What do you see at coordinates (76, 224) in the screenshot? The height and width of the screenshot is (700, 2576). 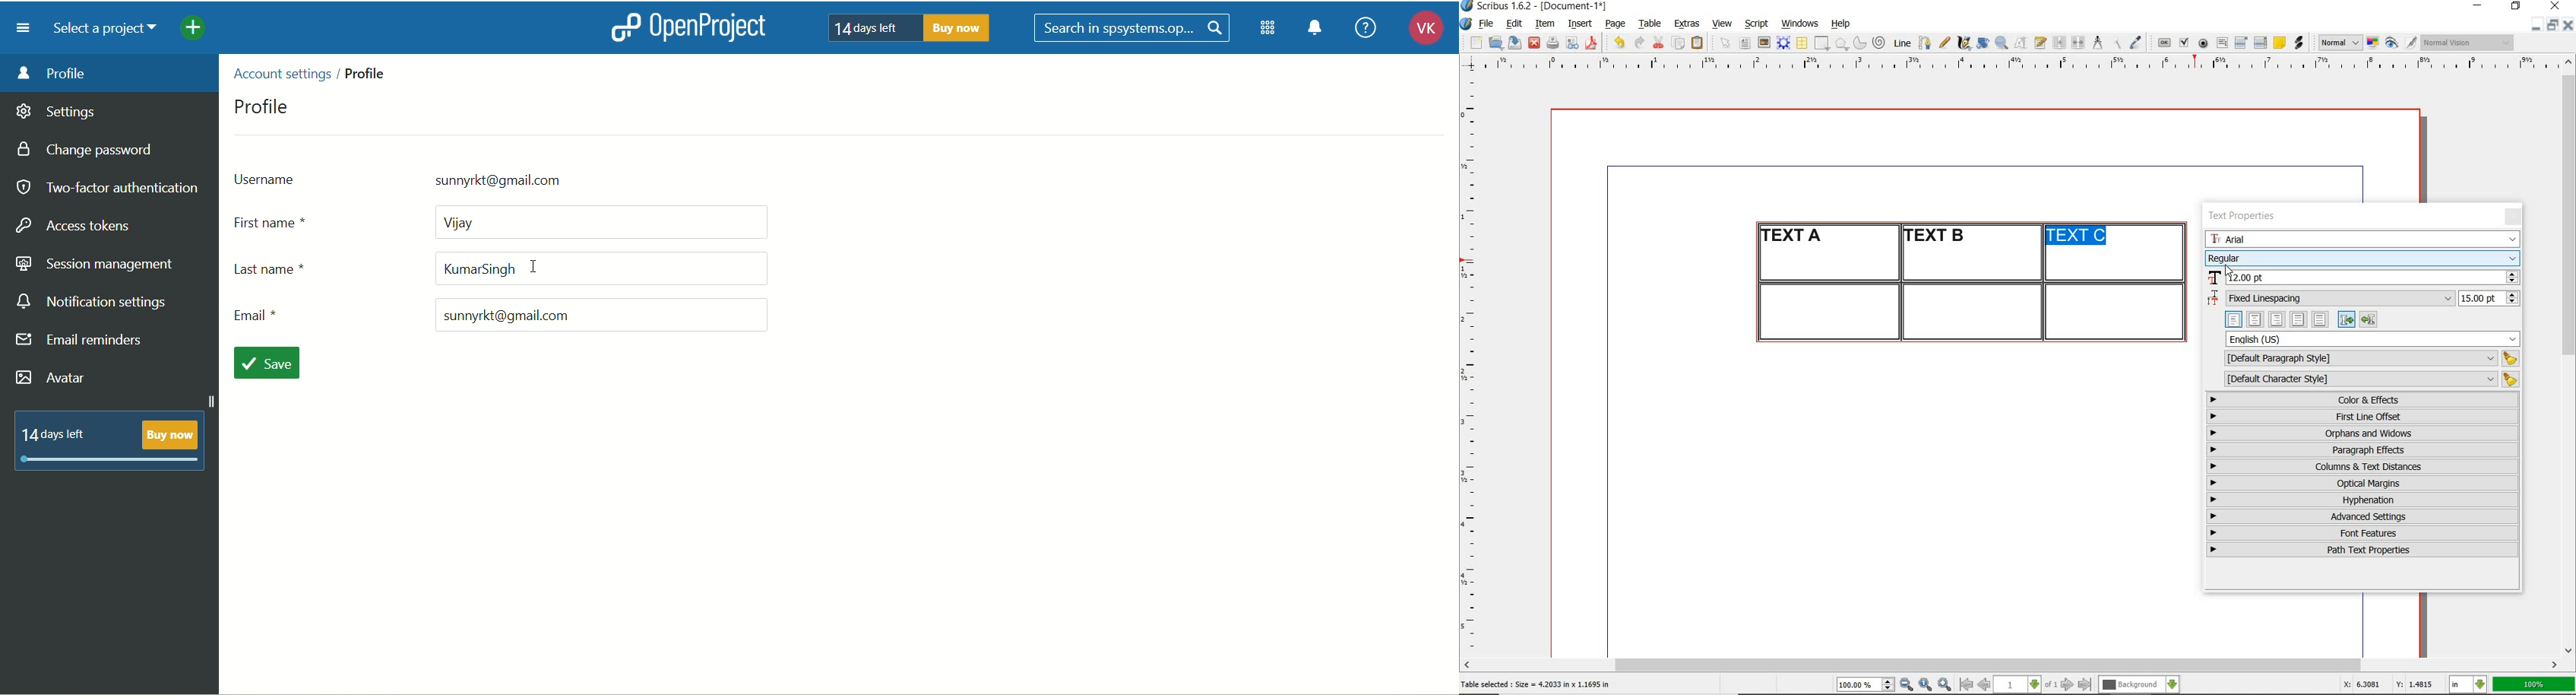 I see `access tokens` at bounding box center [76, 224].